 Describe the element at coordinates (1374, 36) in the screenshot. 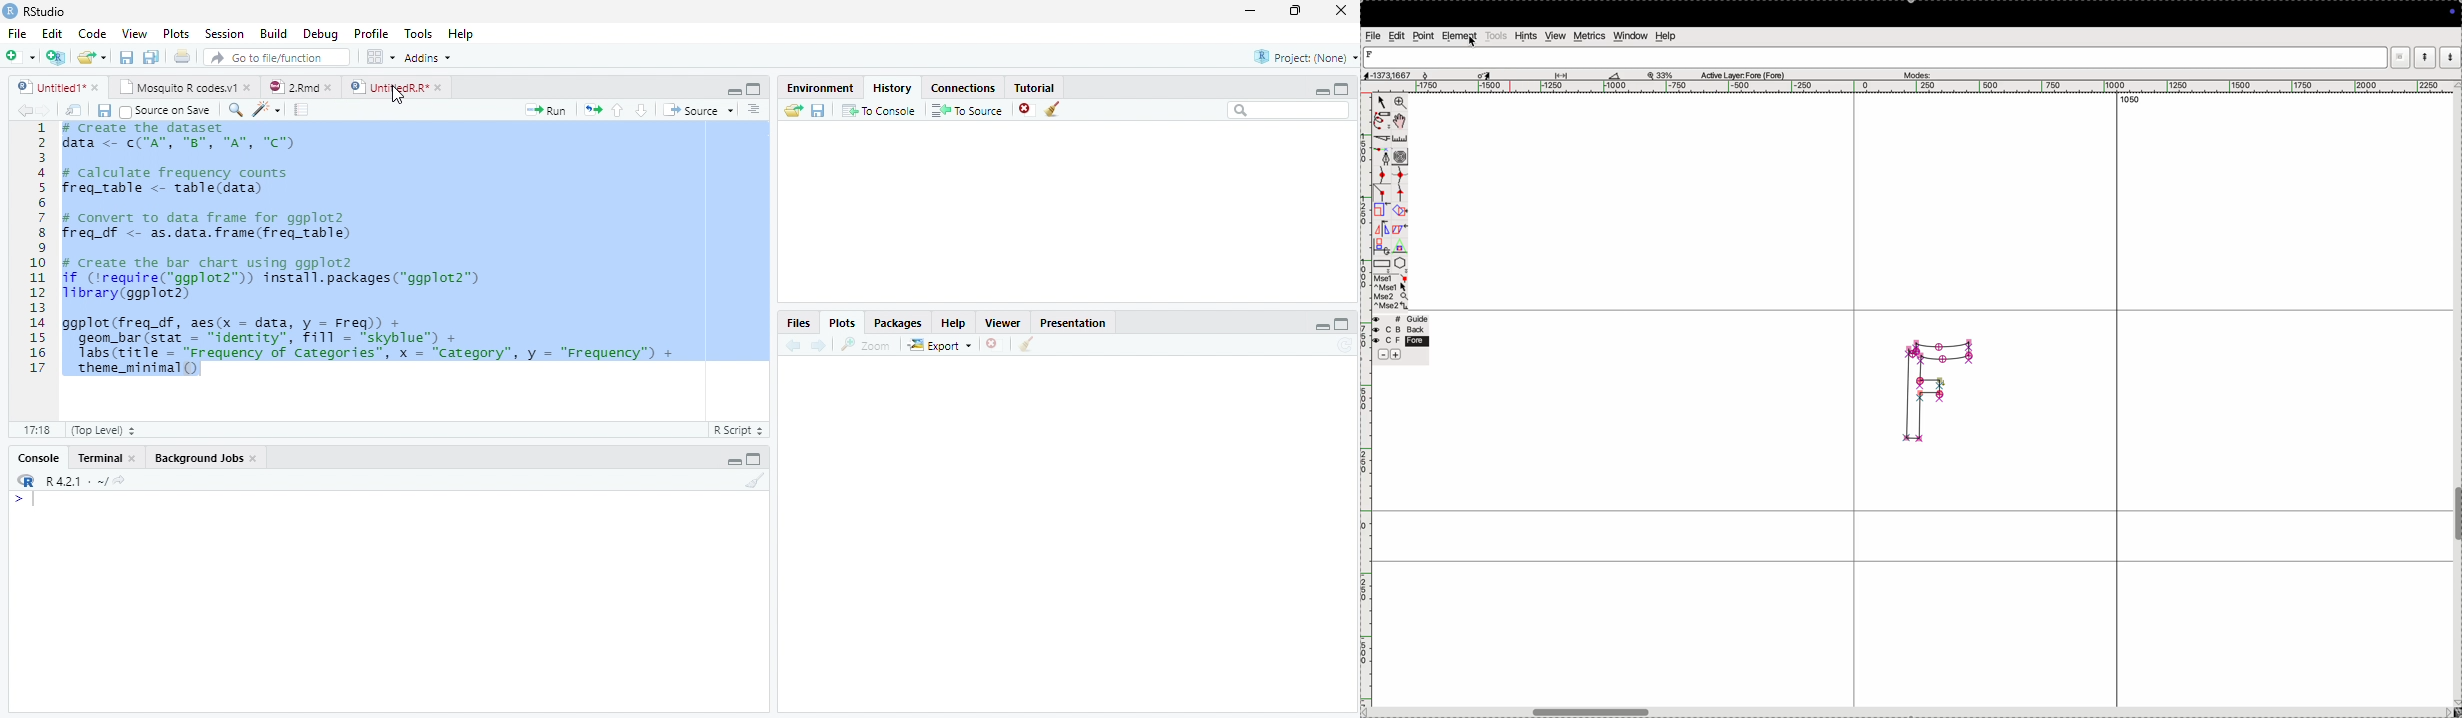

I see `file` at that location.